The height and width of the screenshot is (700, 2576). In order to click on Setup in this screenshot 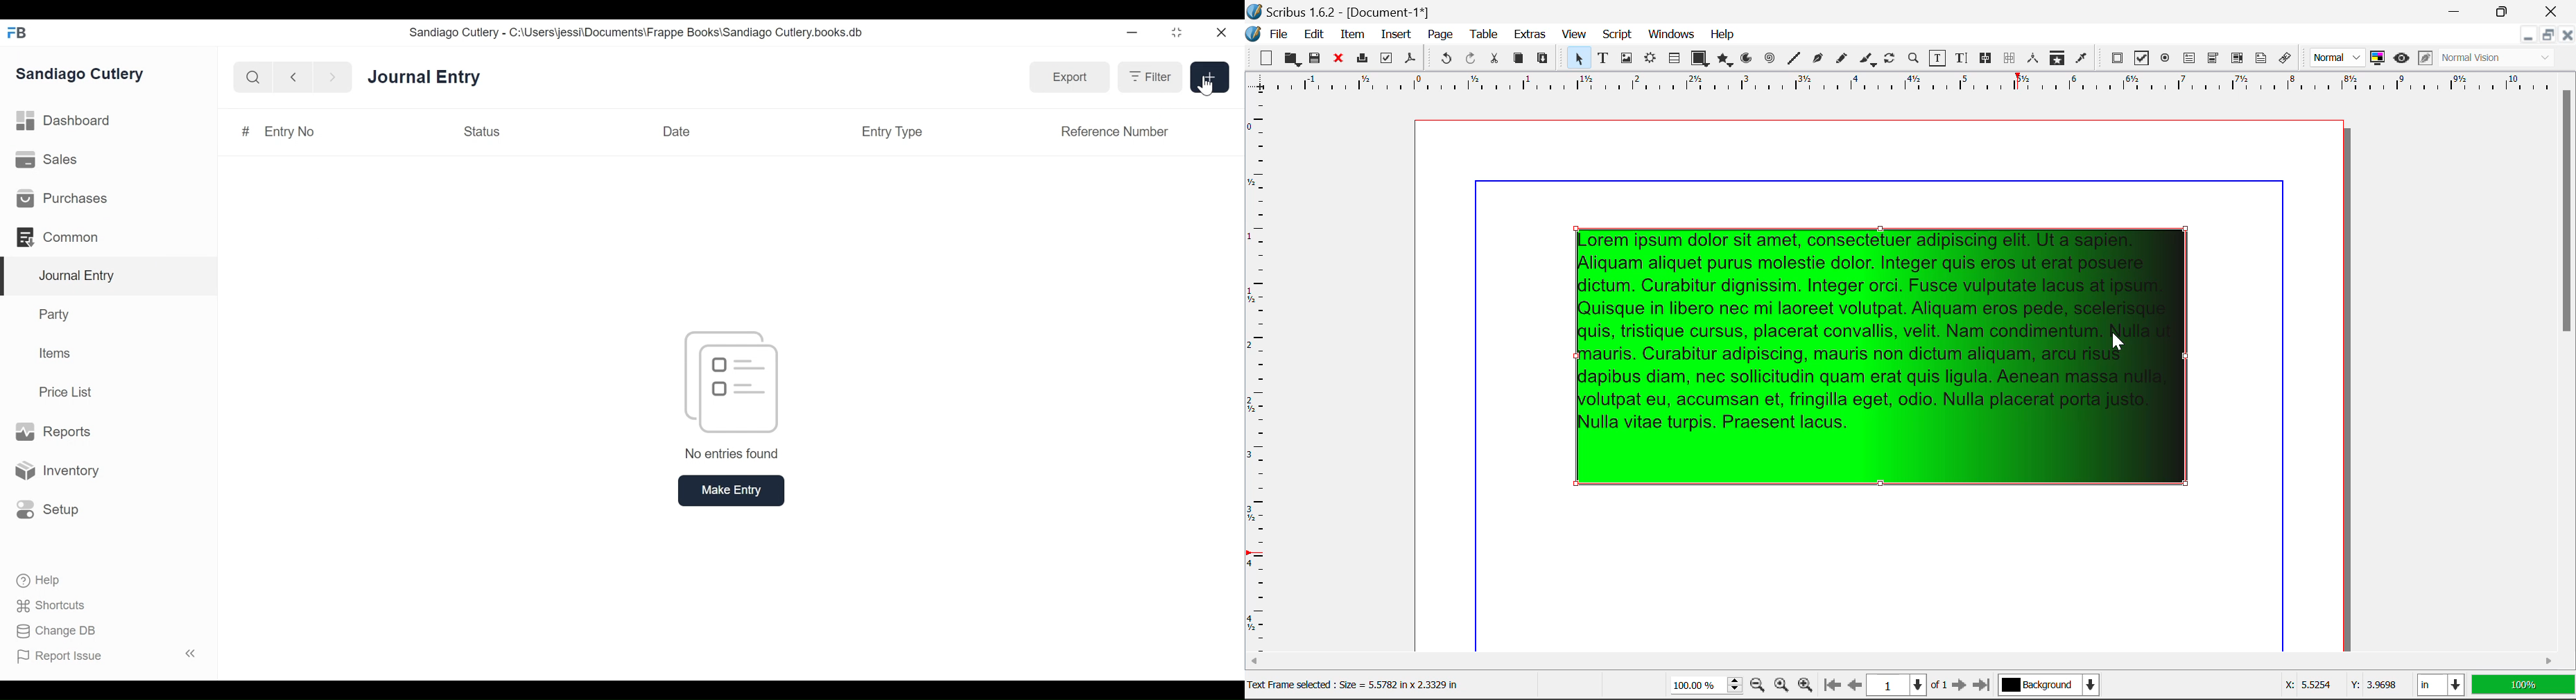, I will do `click(45, 509)`.